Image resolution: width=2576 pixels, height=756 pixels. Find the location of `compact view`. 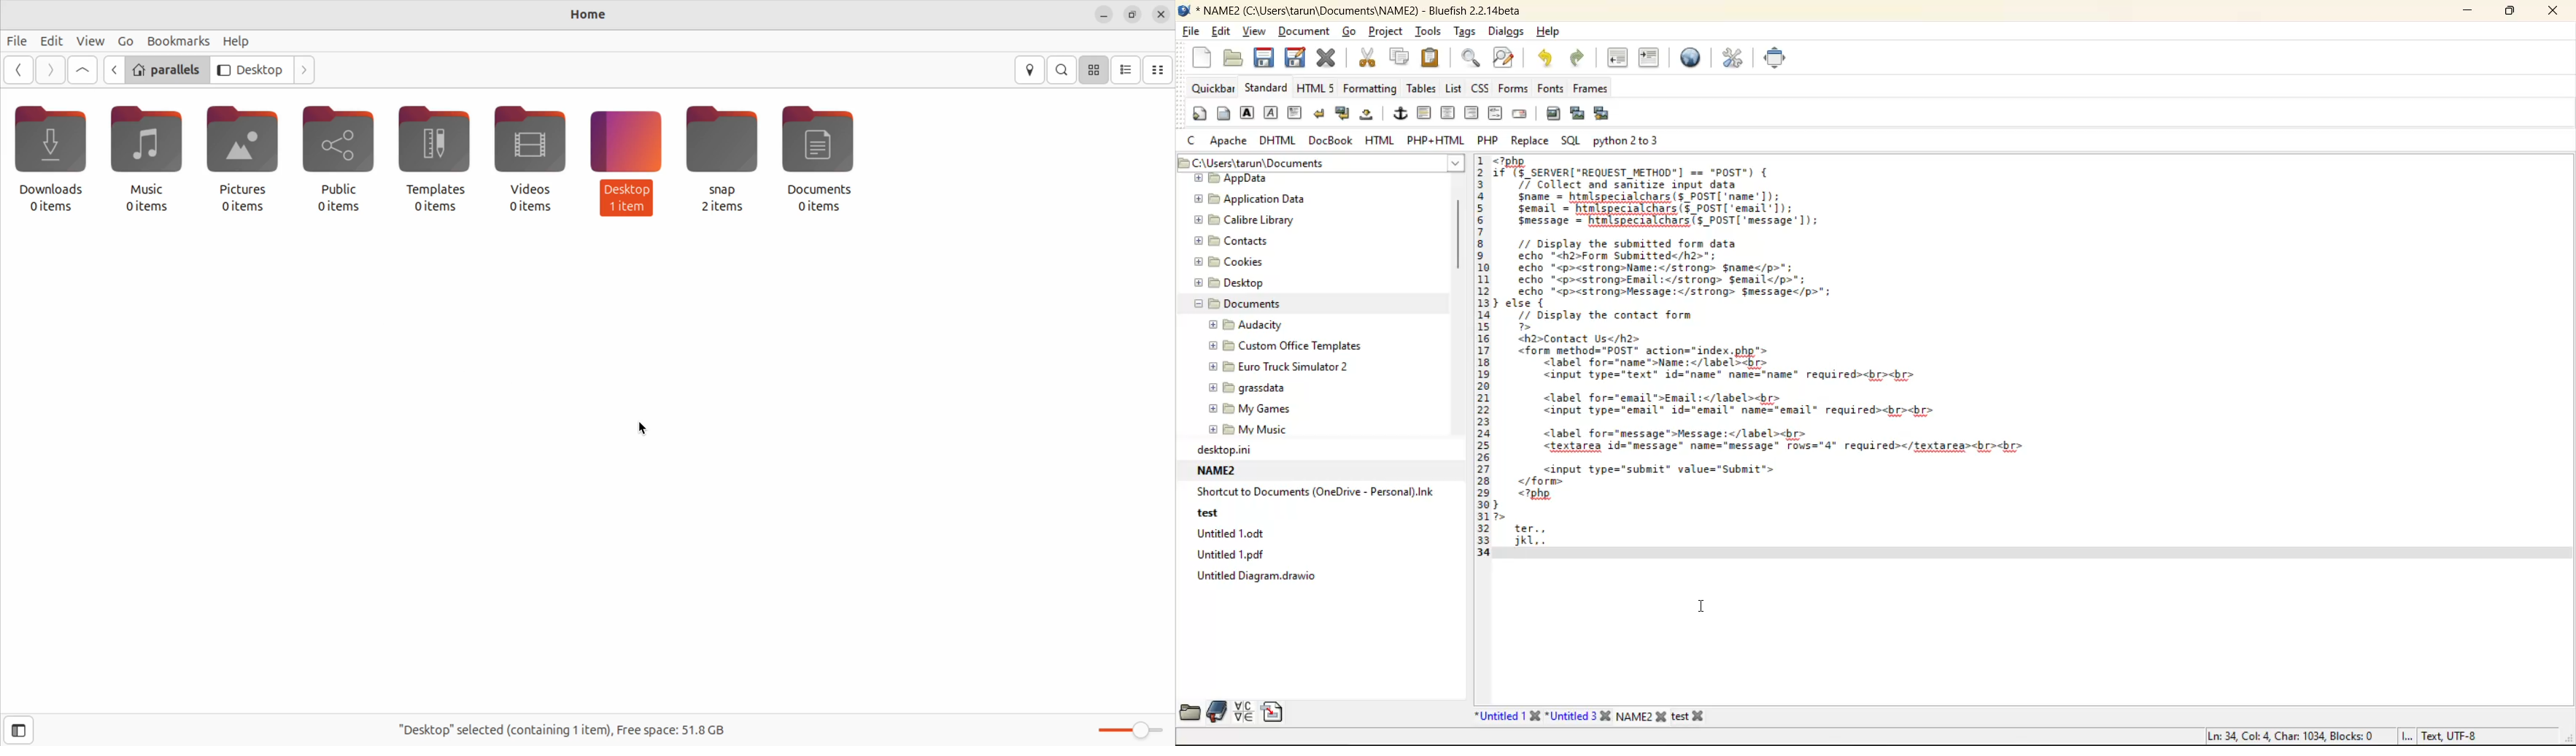

compact view is located at coordinates (1160, 68).